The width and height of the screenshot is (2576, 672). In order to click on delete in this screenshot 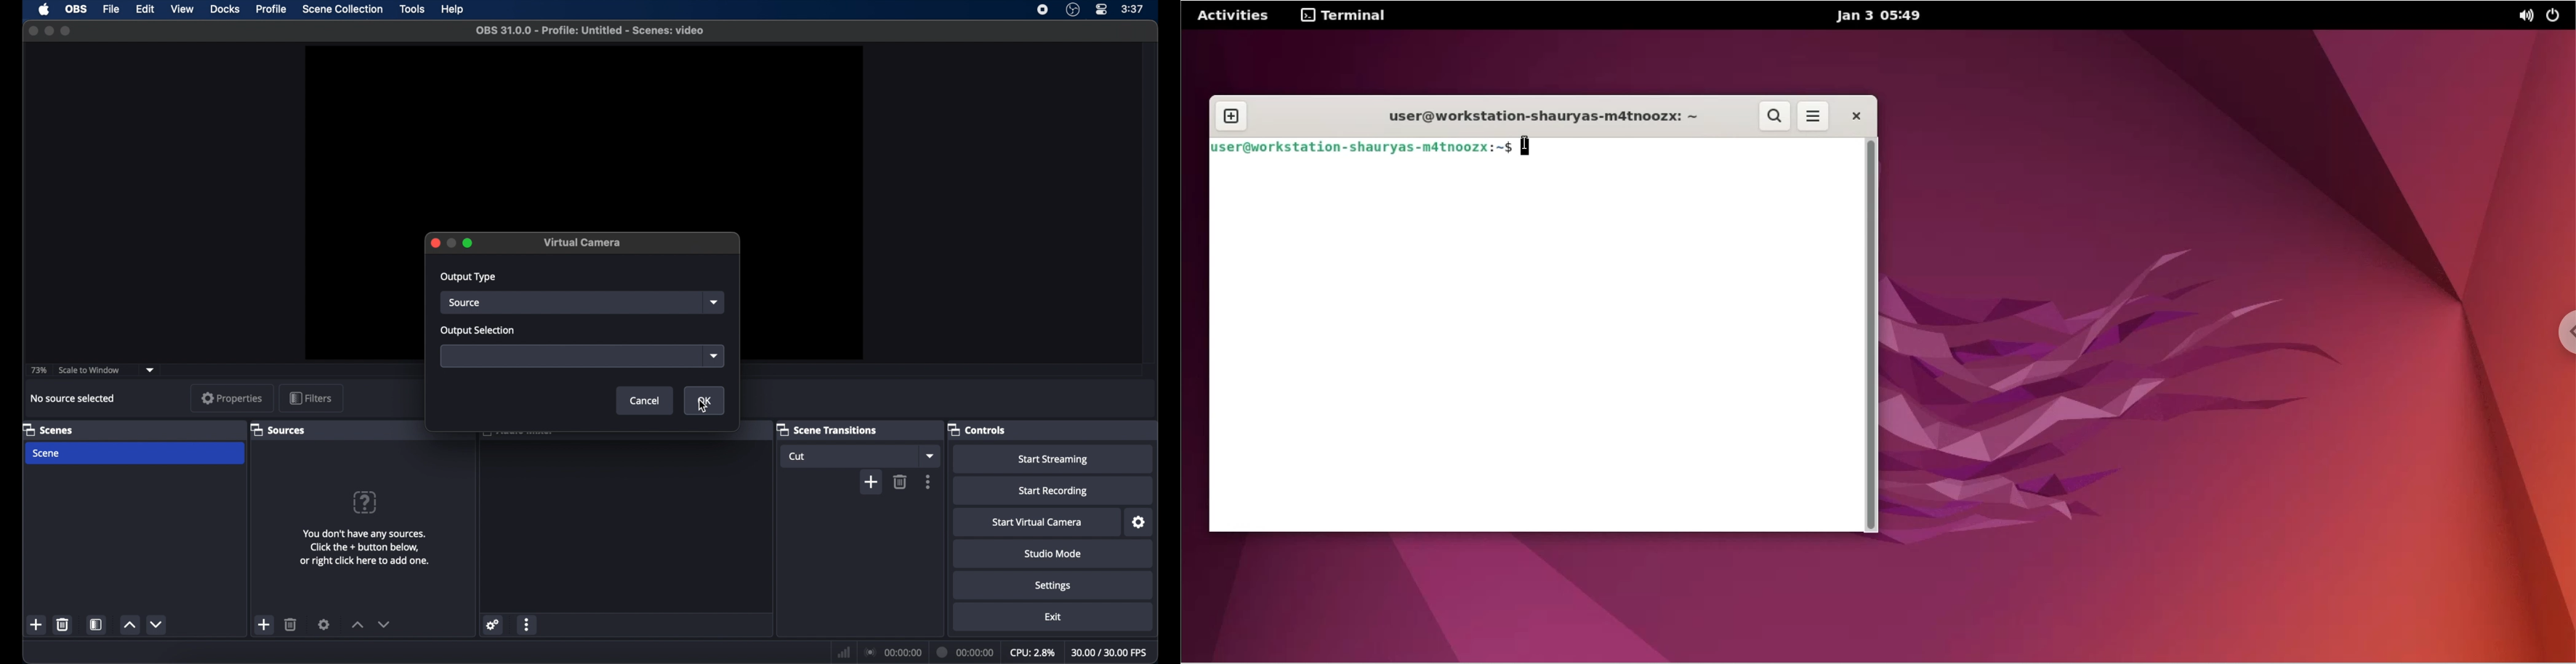, I will do `click(63, 624)`.